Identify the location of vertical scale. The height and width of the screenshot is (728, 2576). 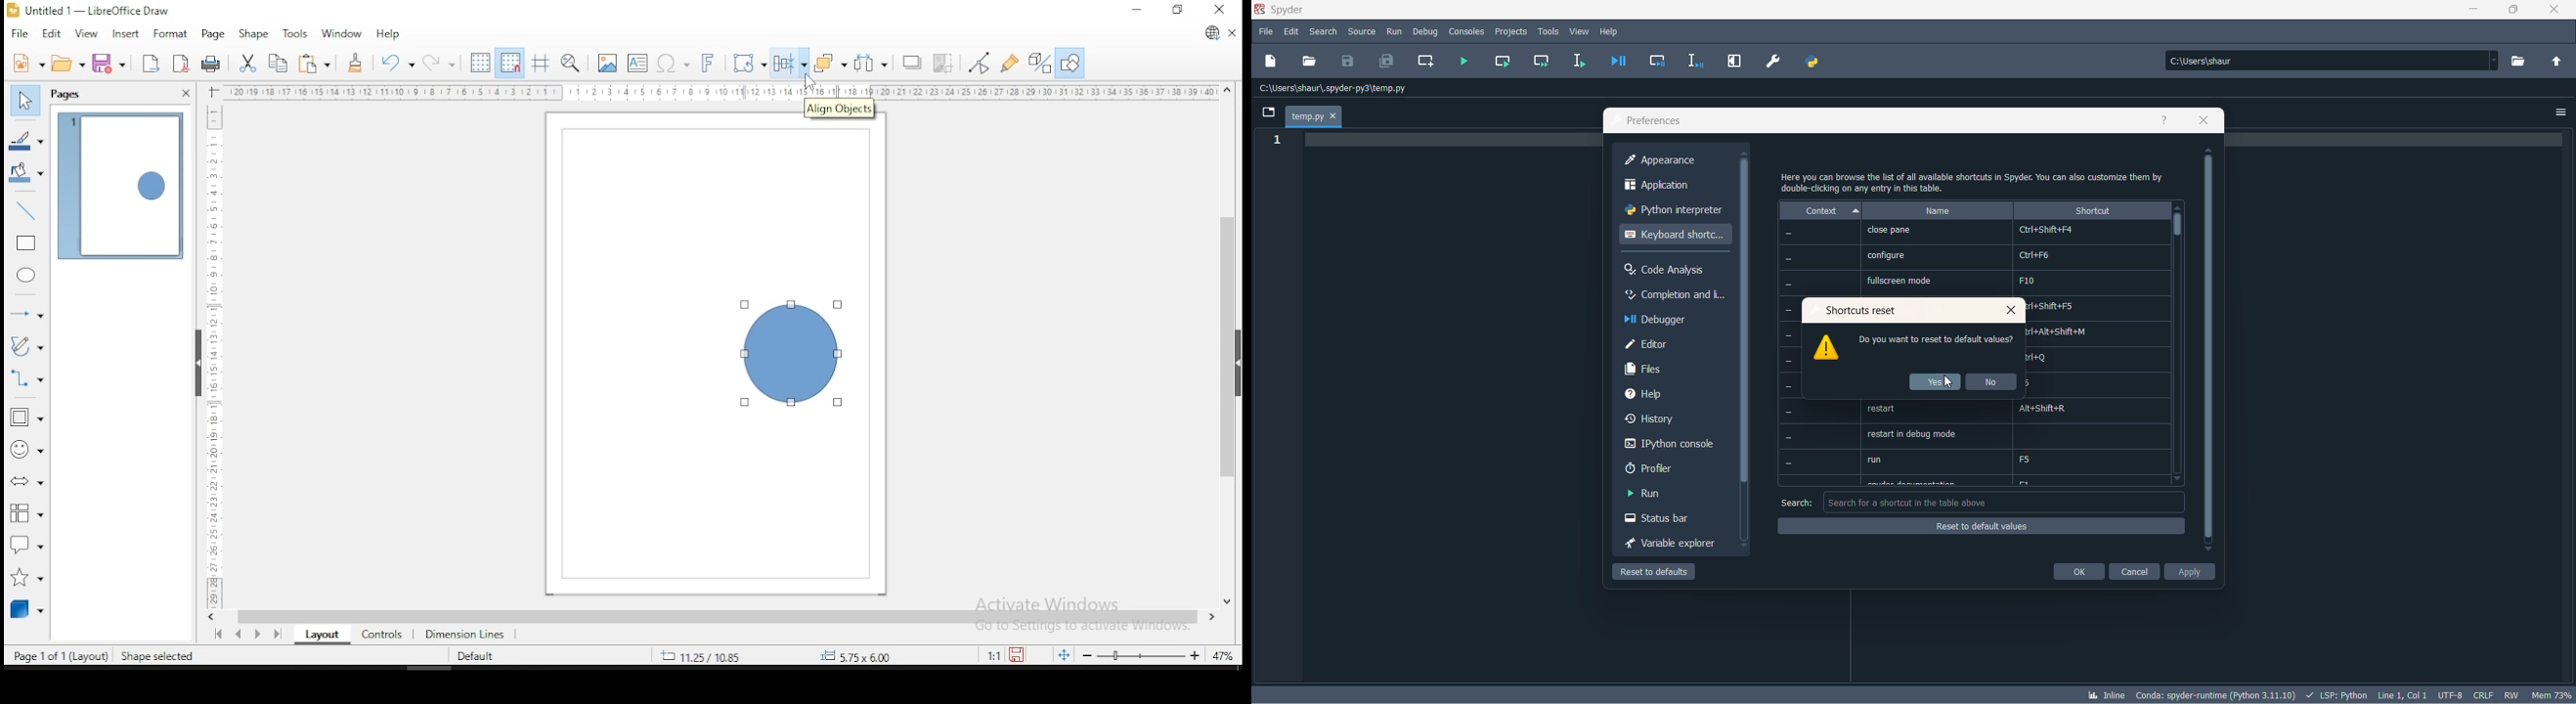
(210, 347).